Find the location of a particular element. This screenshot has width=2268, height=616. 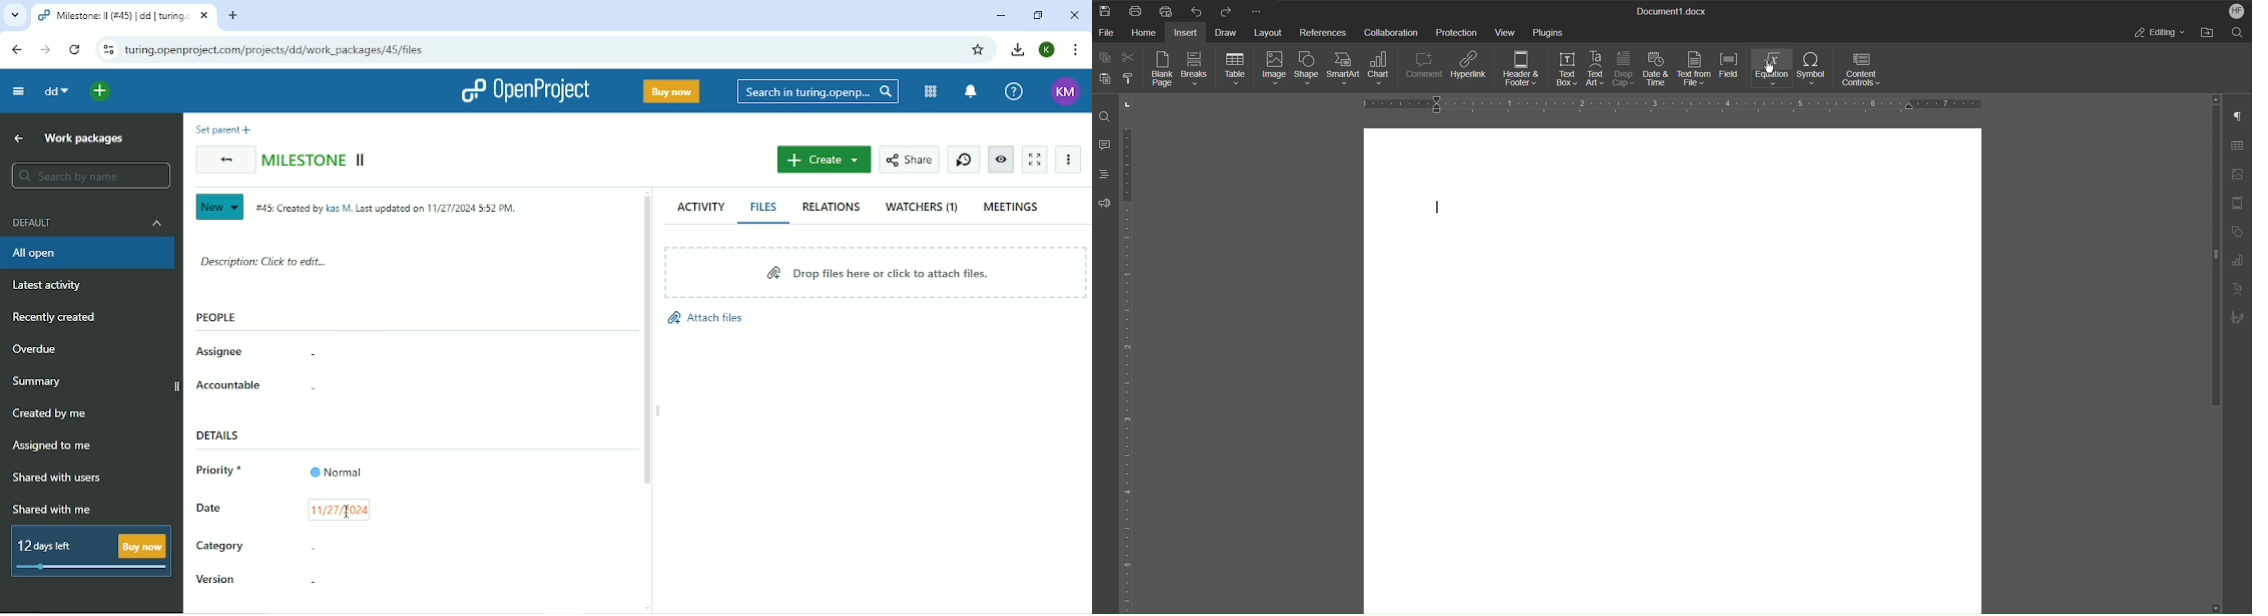

Customize and control google chrome is located at coordinates (1076, 49).